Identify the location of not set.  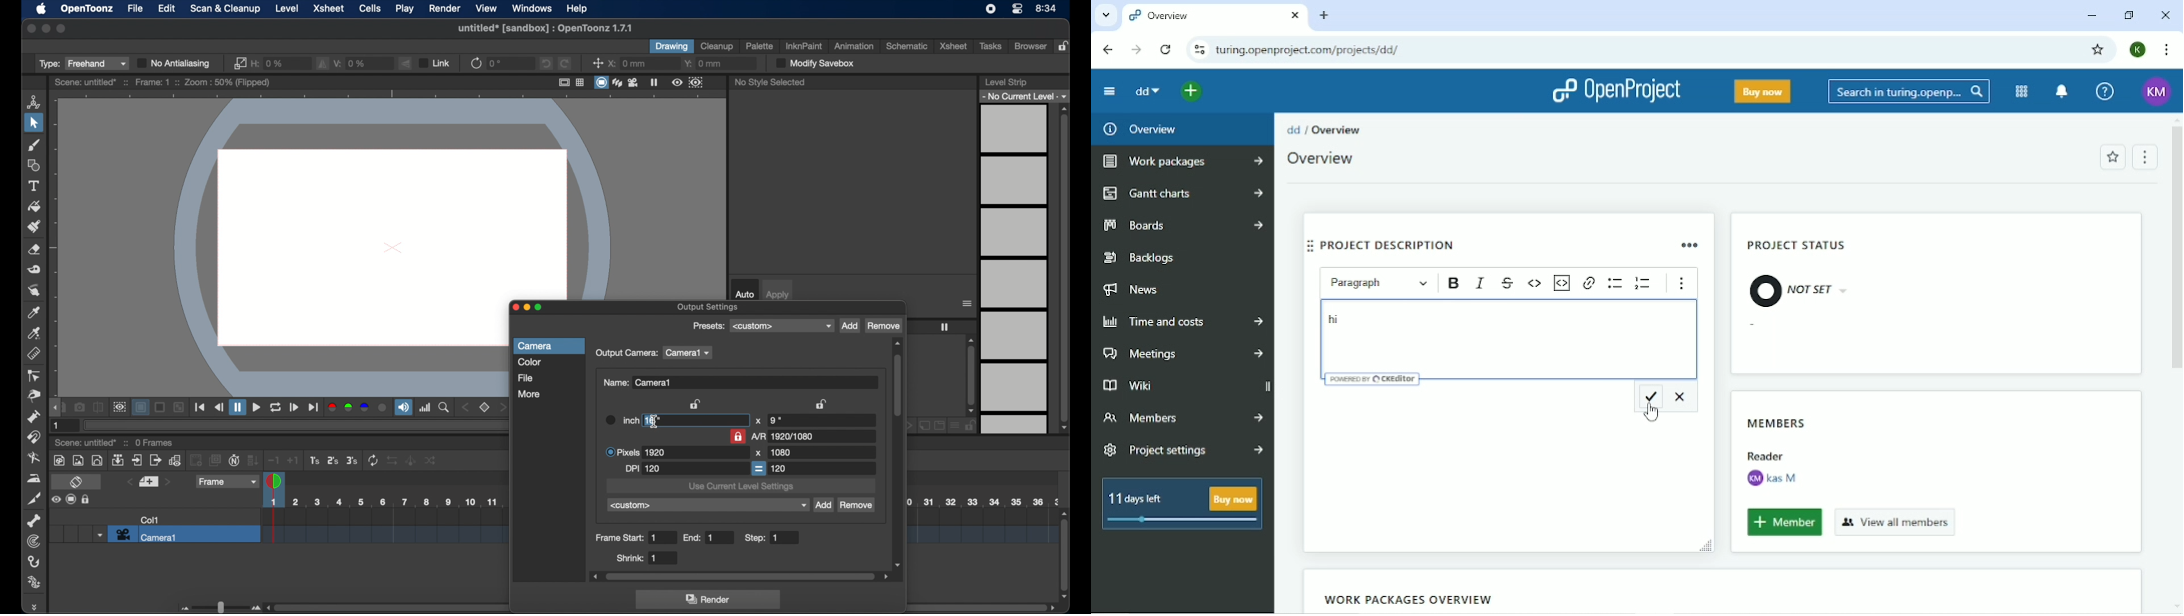
(1798, 289).